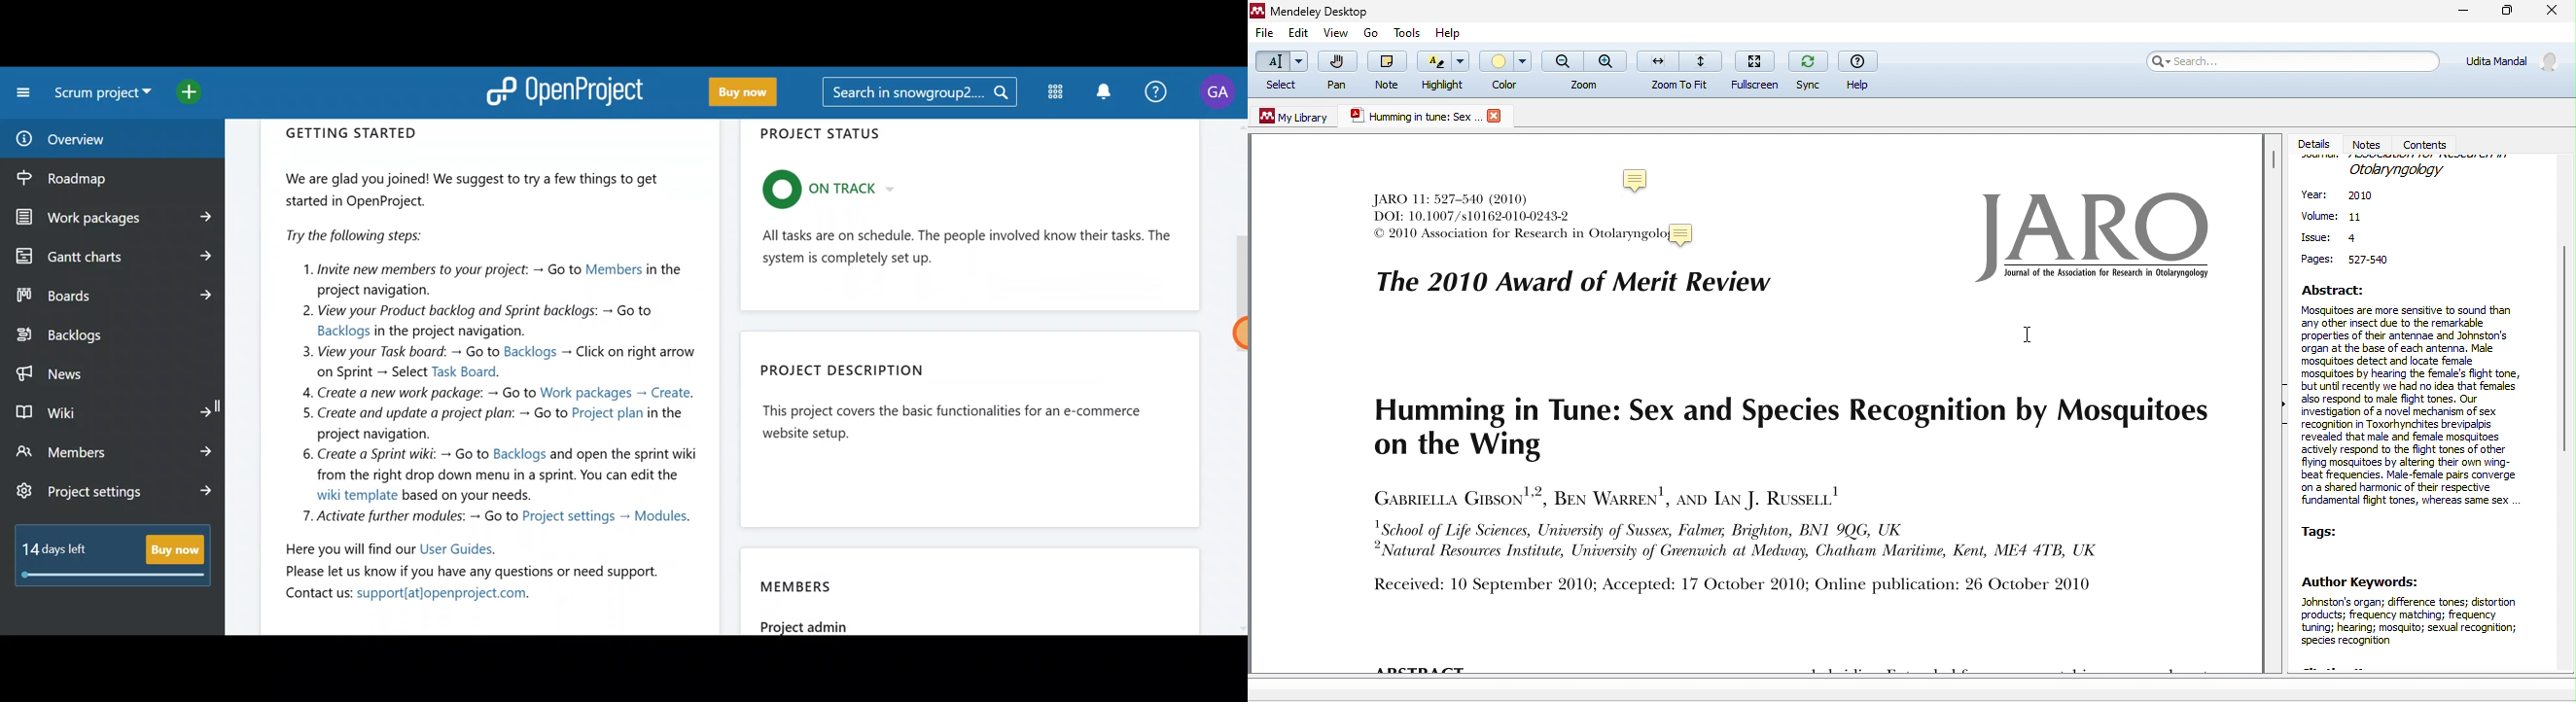 Image resolution: width=2576 pixels, height=728 pixels. I want to click on go, so click(1369, 32).